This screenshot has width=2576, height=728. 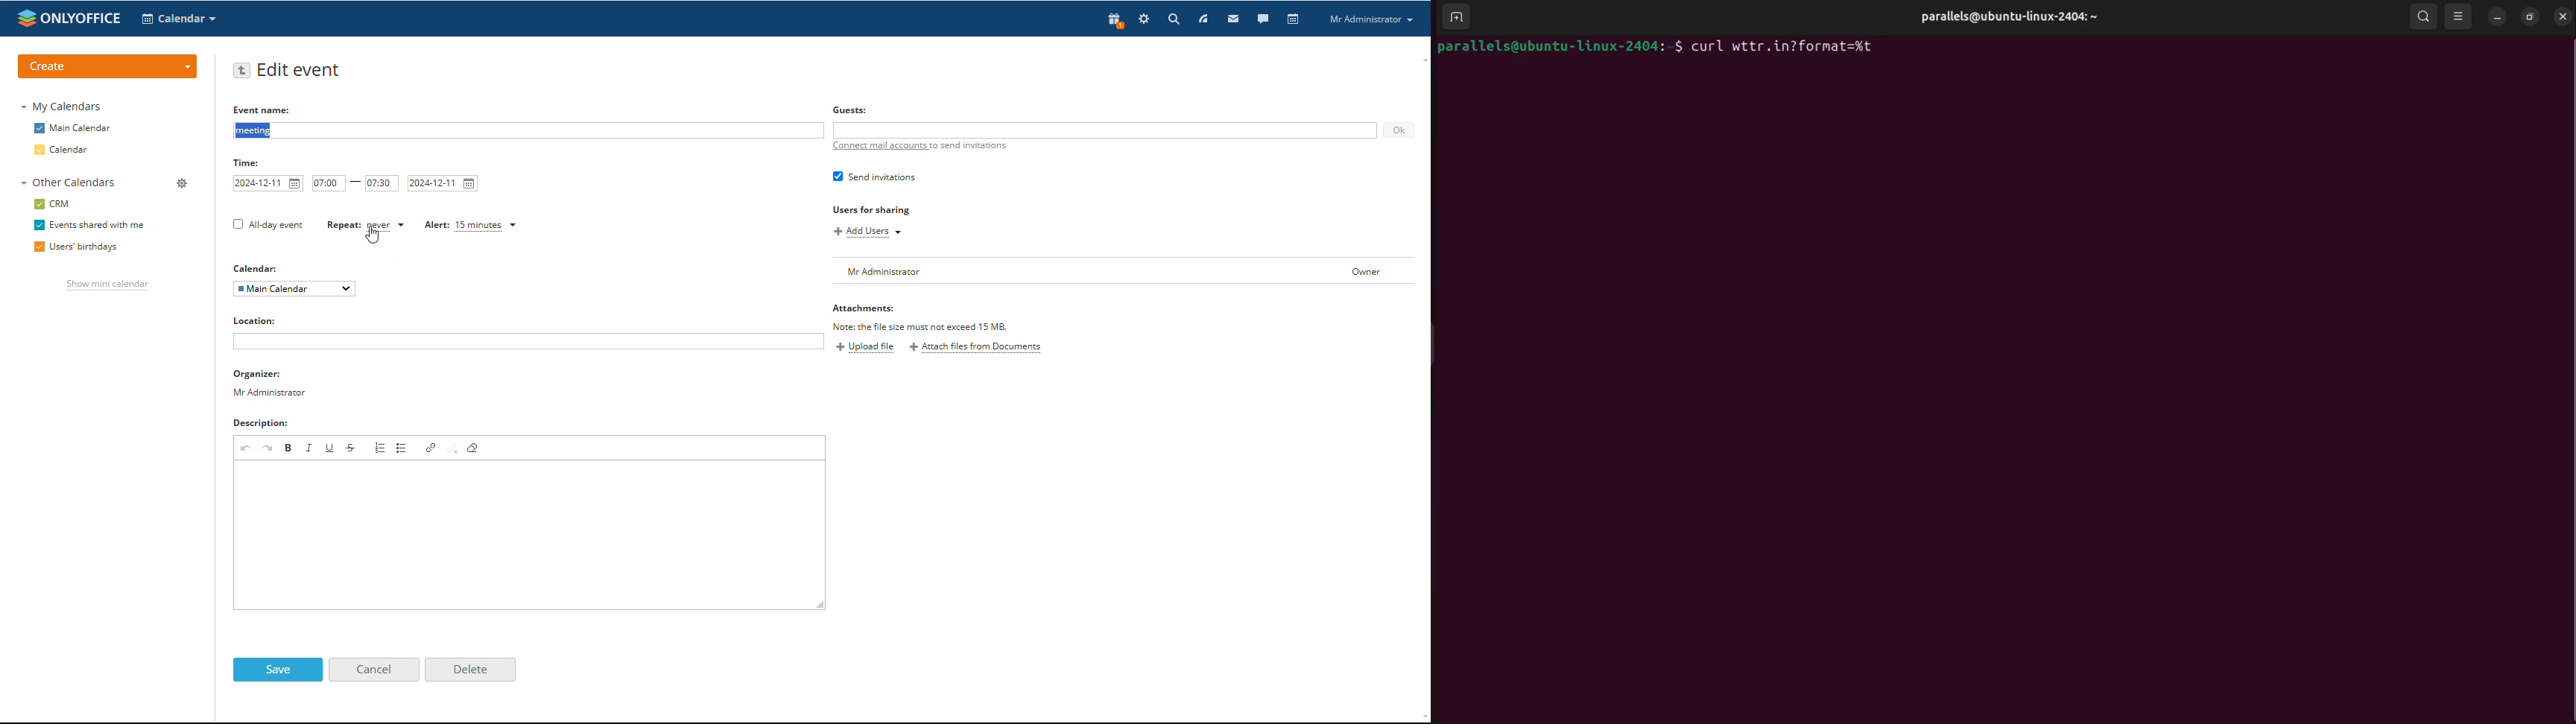 I want to click on manage, so click(x=183, y=184).